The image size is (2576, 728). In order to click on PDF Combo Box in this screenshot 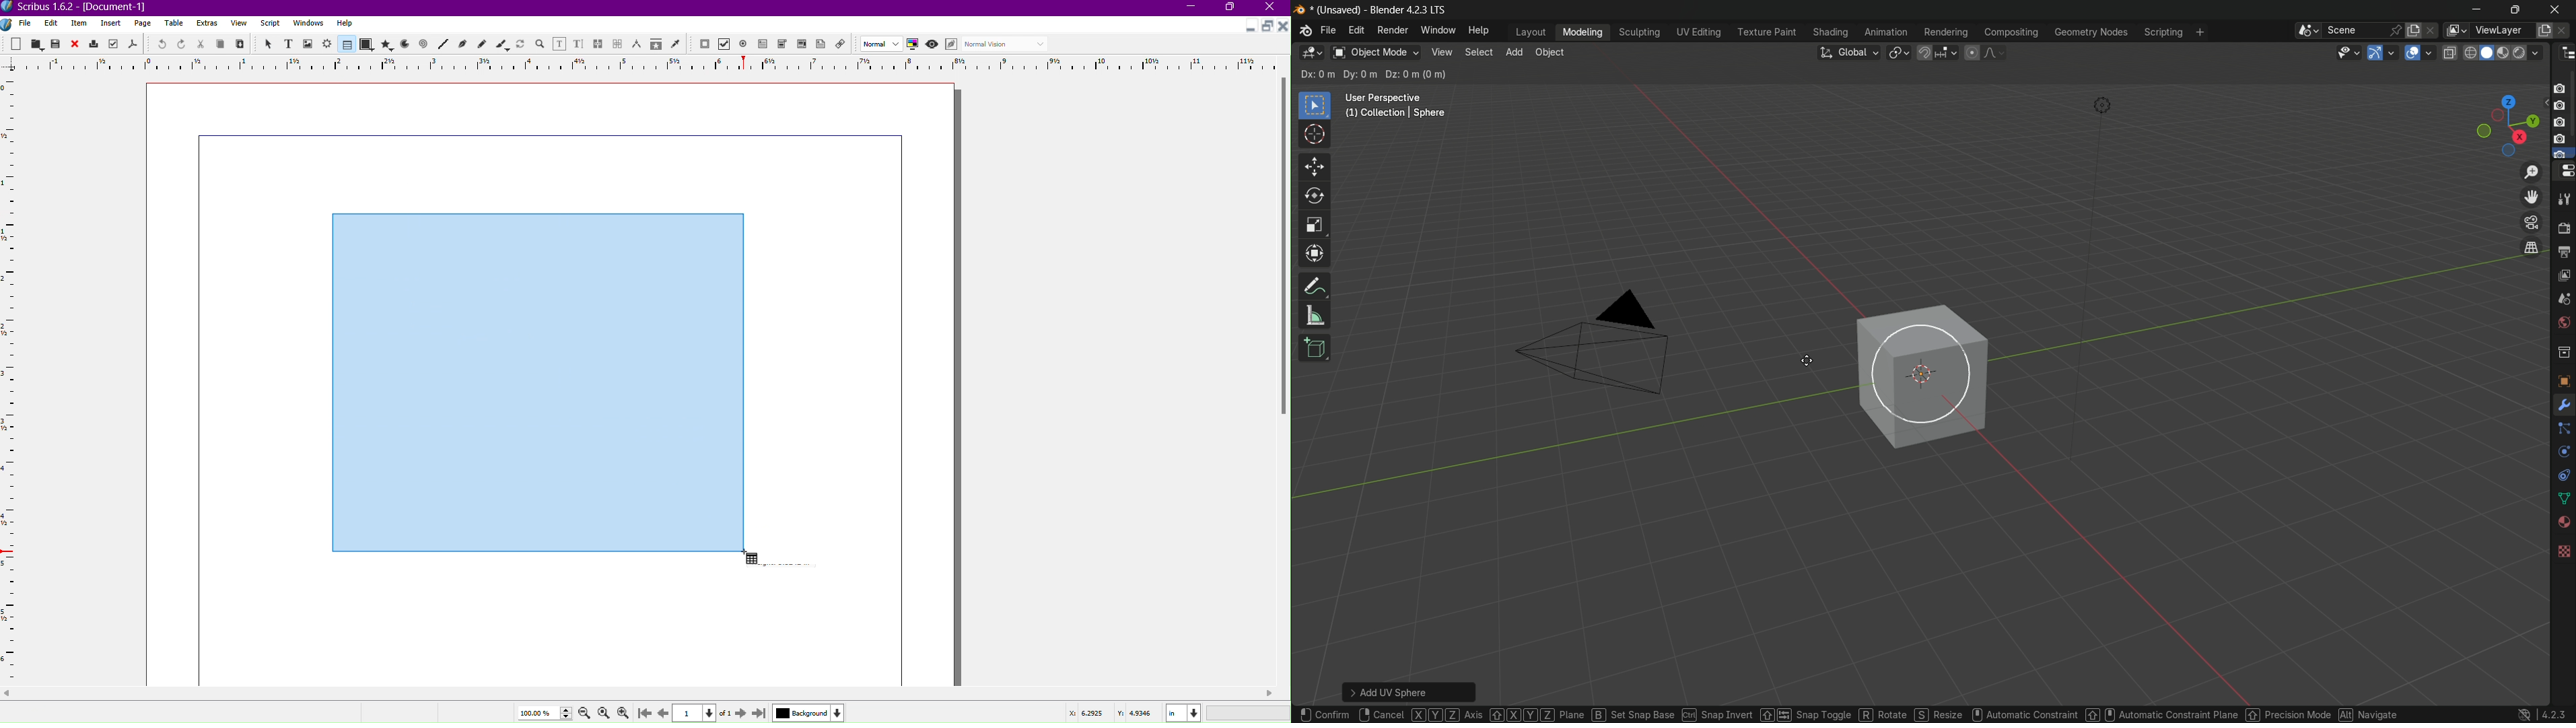, I will do `click(784, 45)`.